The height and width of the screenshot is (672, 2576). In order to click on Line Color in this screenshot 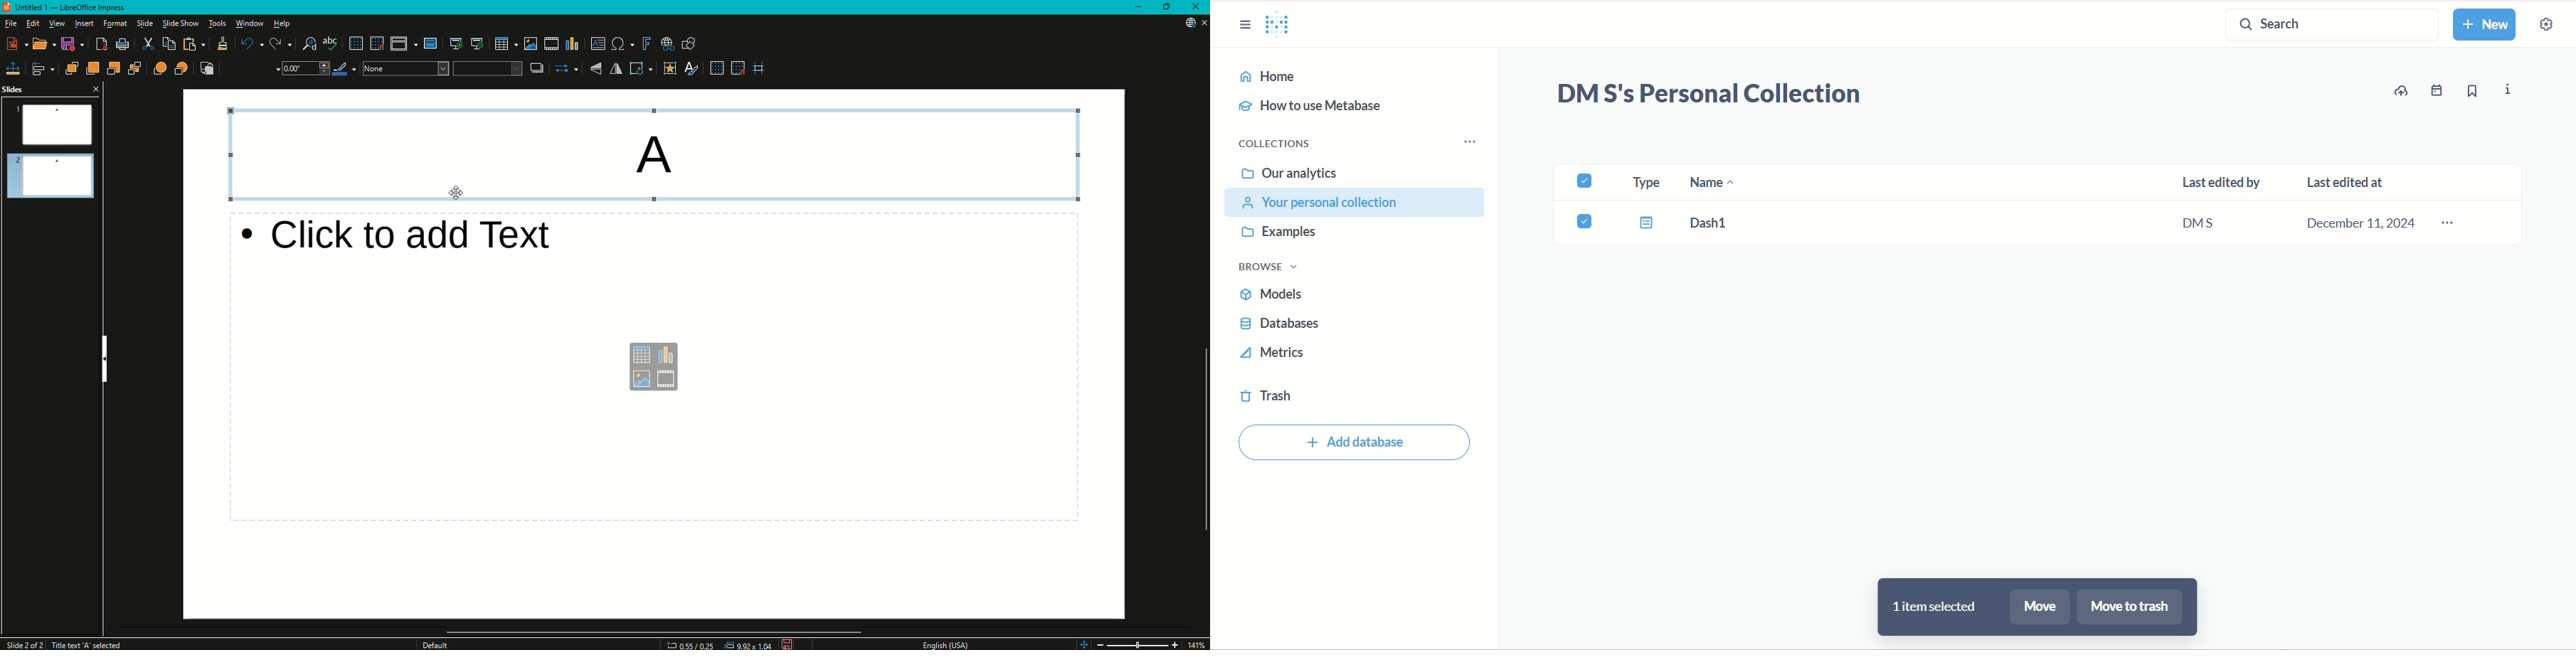, I will do `click(343, 71)`.